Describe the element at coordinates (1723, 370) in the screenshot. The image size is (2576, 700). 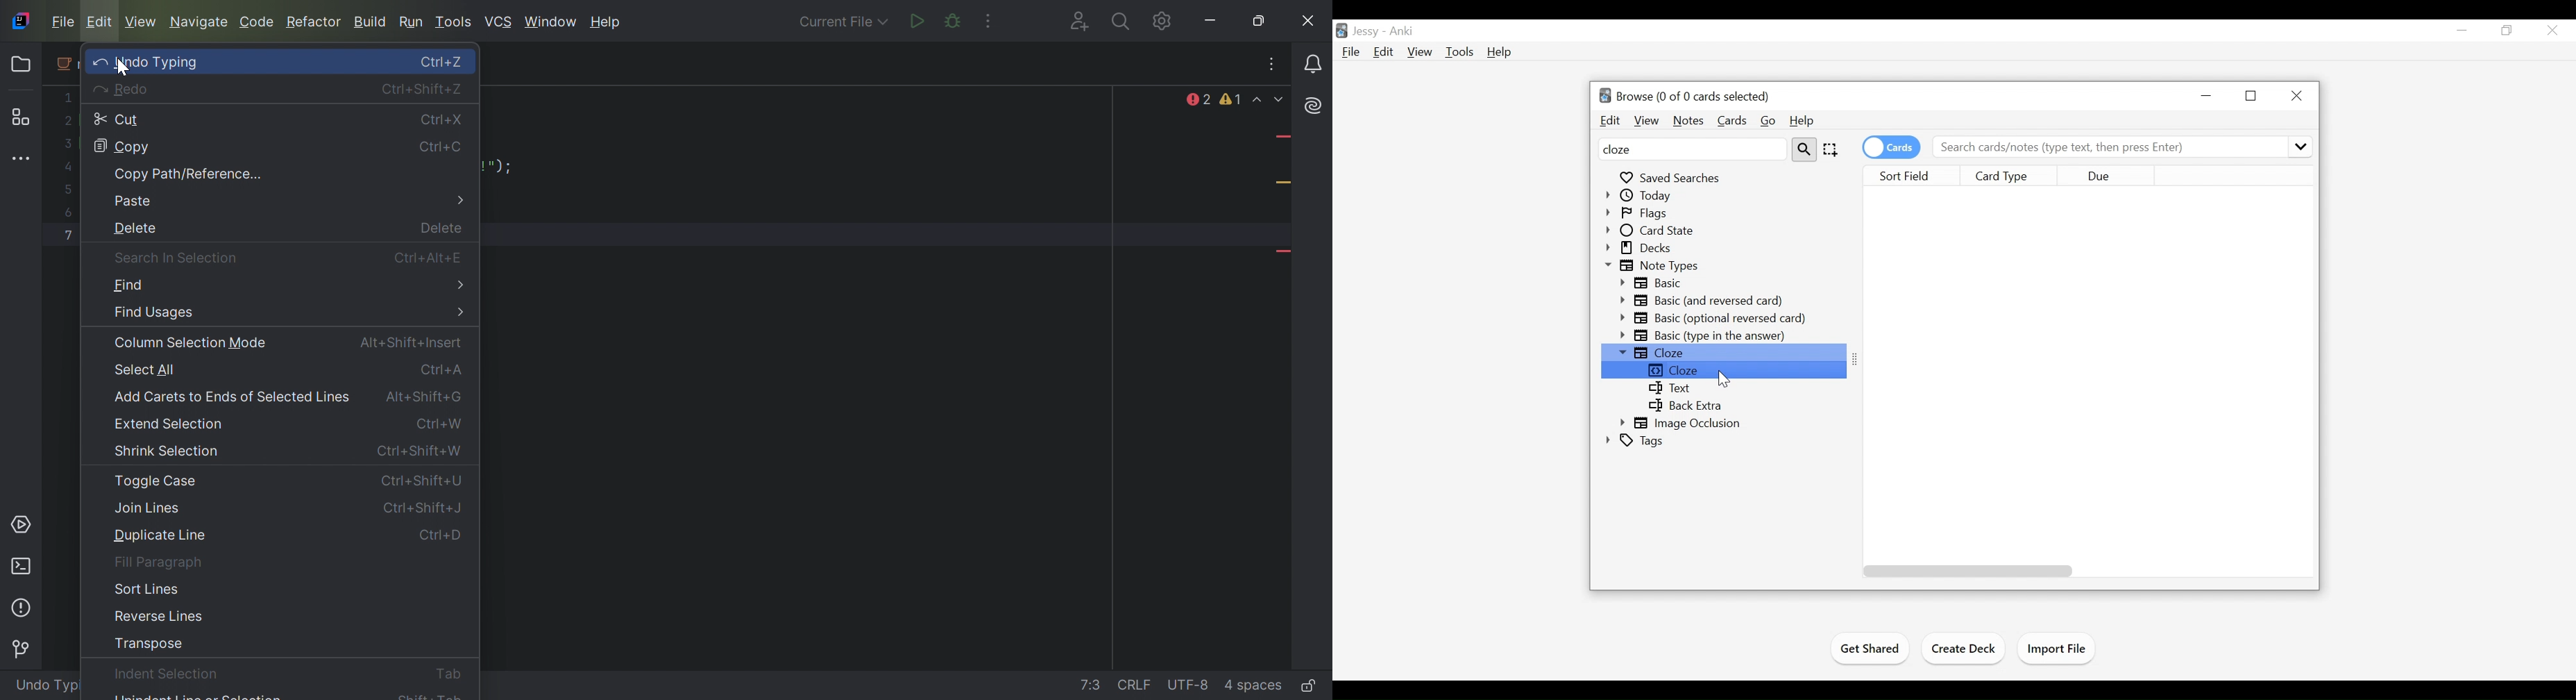
I see `Cloze` at that location.